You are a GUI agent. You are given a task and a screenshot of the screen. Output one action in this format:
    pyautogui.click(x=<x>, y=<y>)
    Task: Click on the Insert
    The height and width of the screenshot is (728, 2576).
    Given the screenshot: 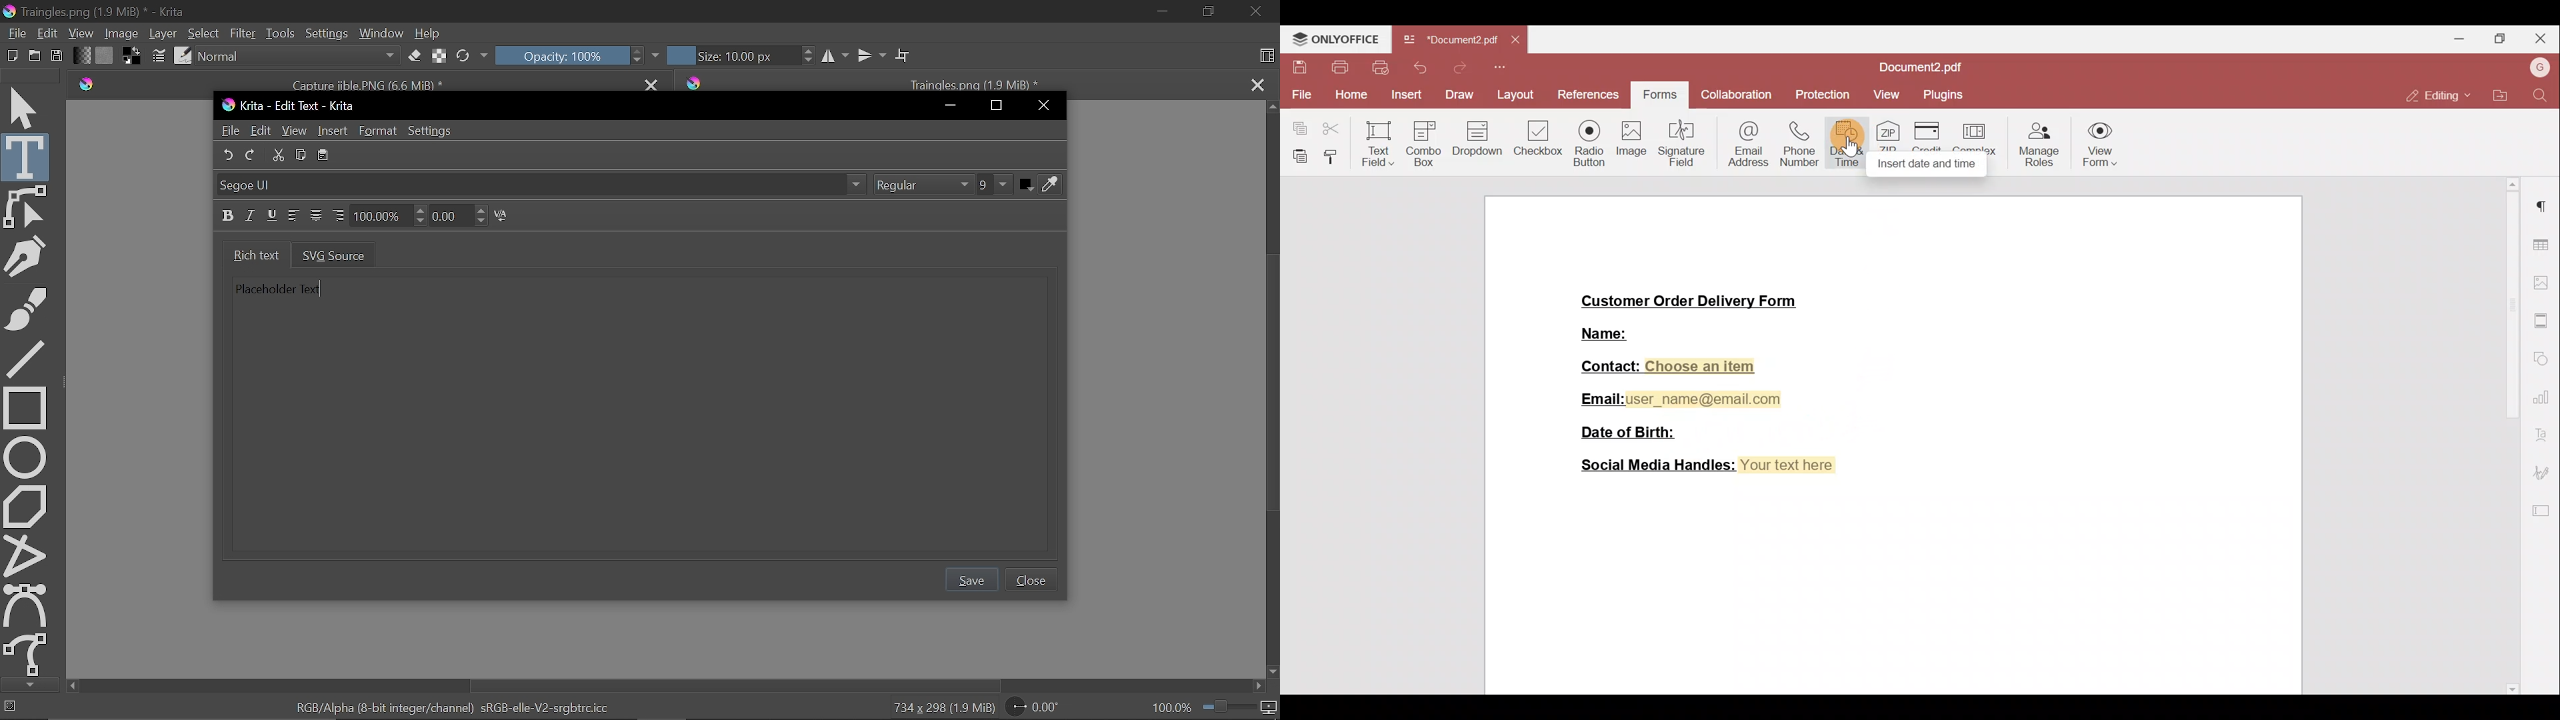 What is the action you would take?
    pyautogui.click(x=334, y=131)
    